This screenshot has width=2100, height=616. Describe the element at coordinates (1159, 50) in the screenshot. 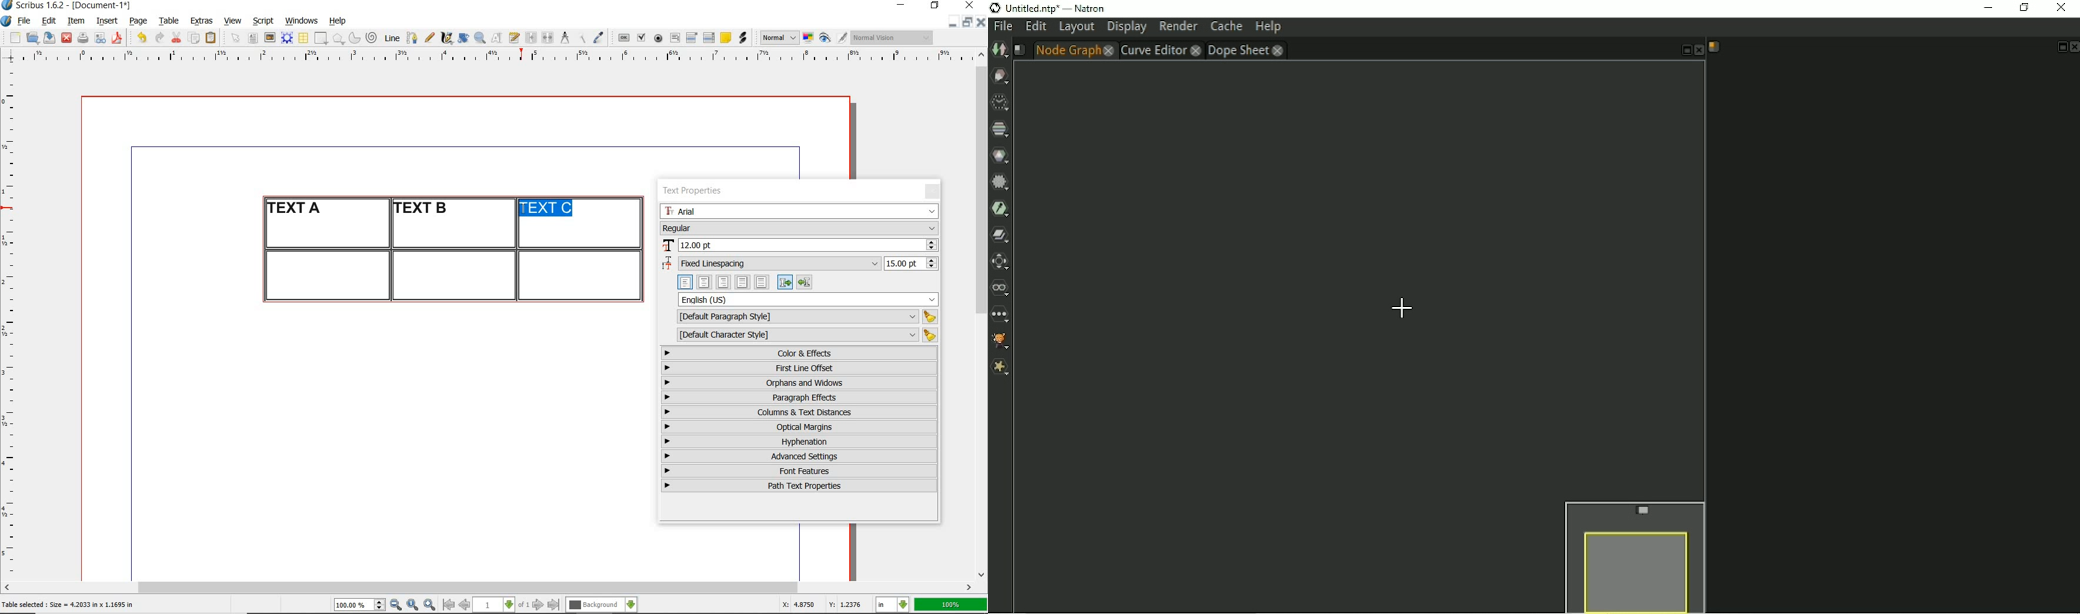

I see `Curve Editor` at that location.